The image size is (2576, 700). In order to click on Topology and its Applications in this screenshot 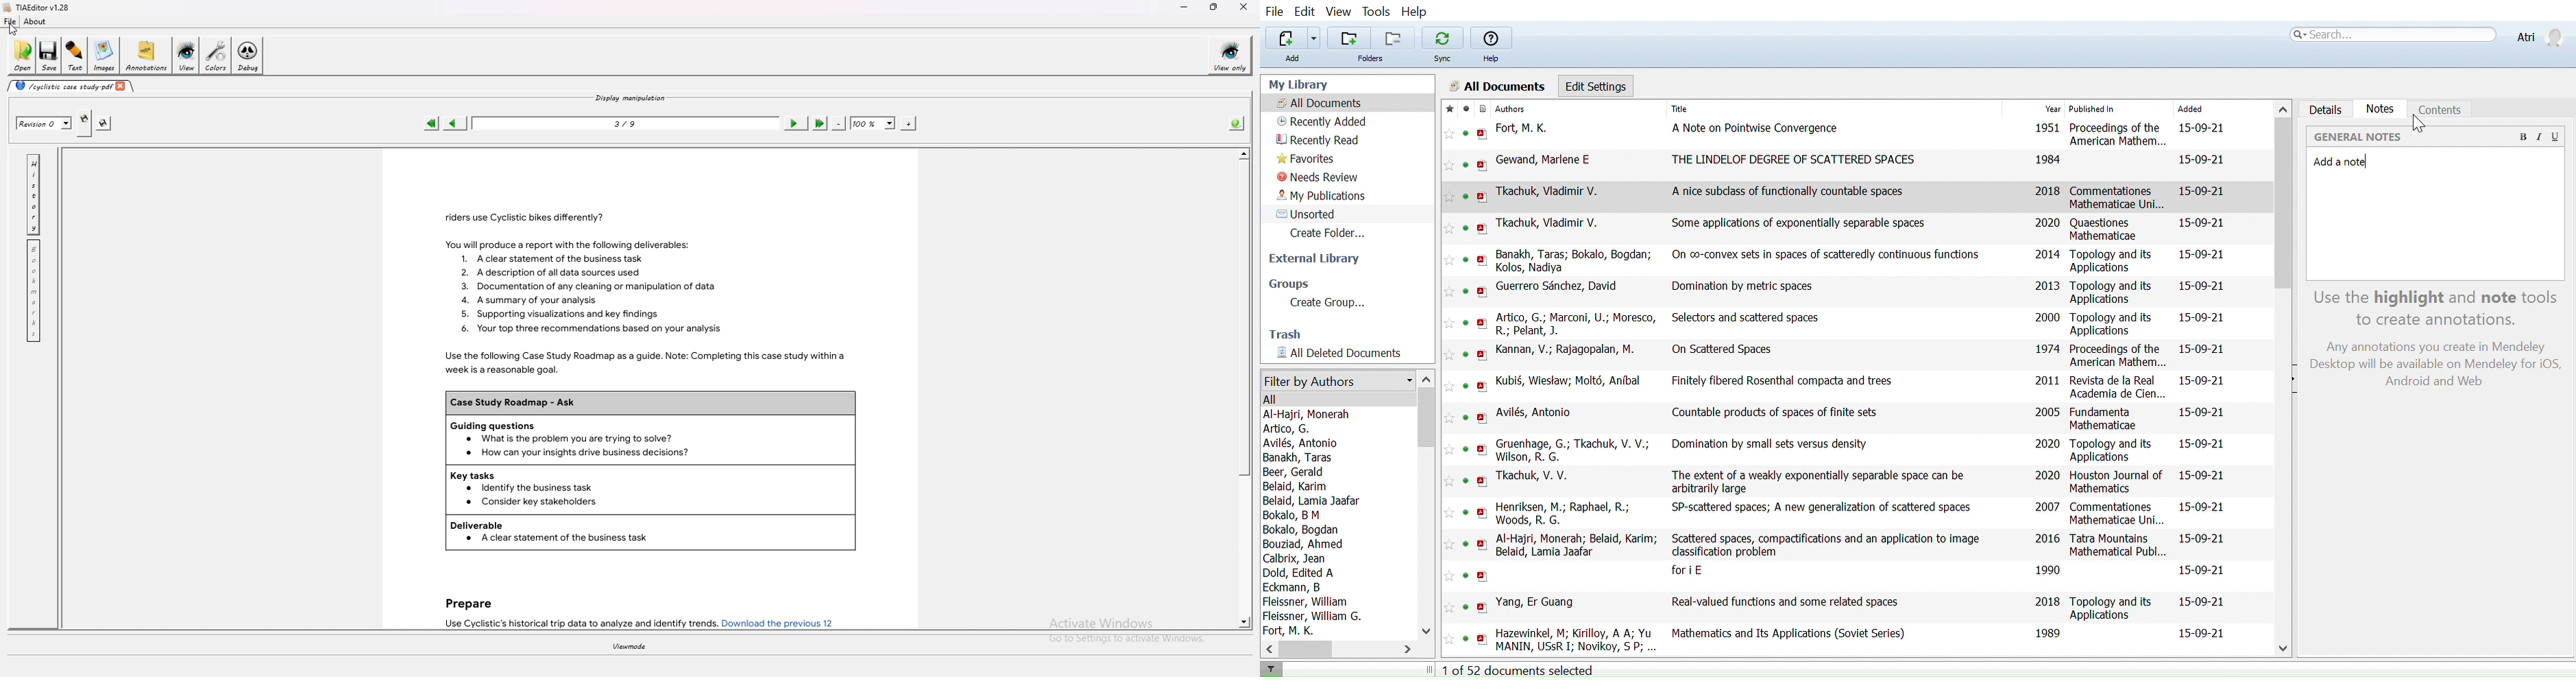, I will do `click(2113, 323)`.